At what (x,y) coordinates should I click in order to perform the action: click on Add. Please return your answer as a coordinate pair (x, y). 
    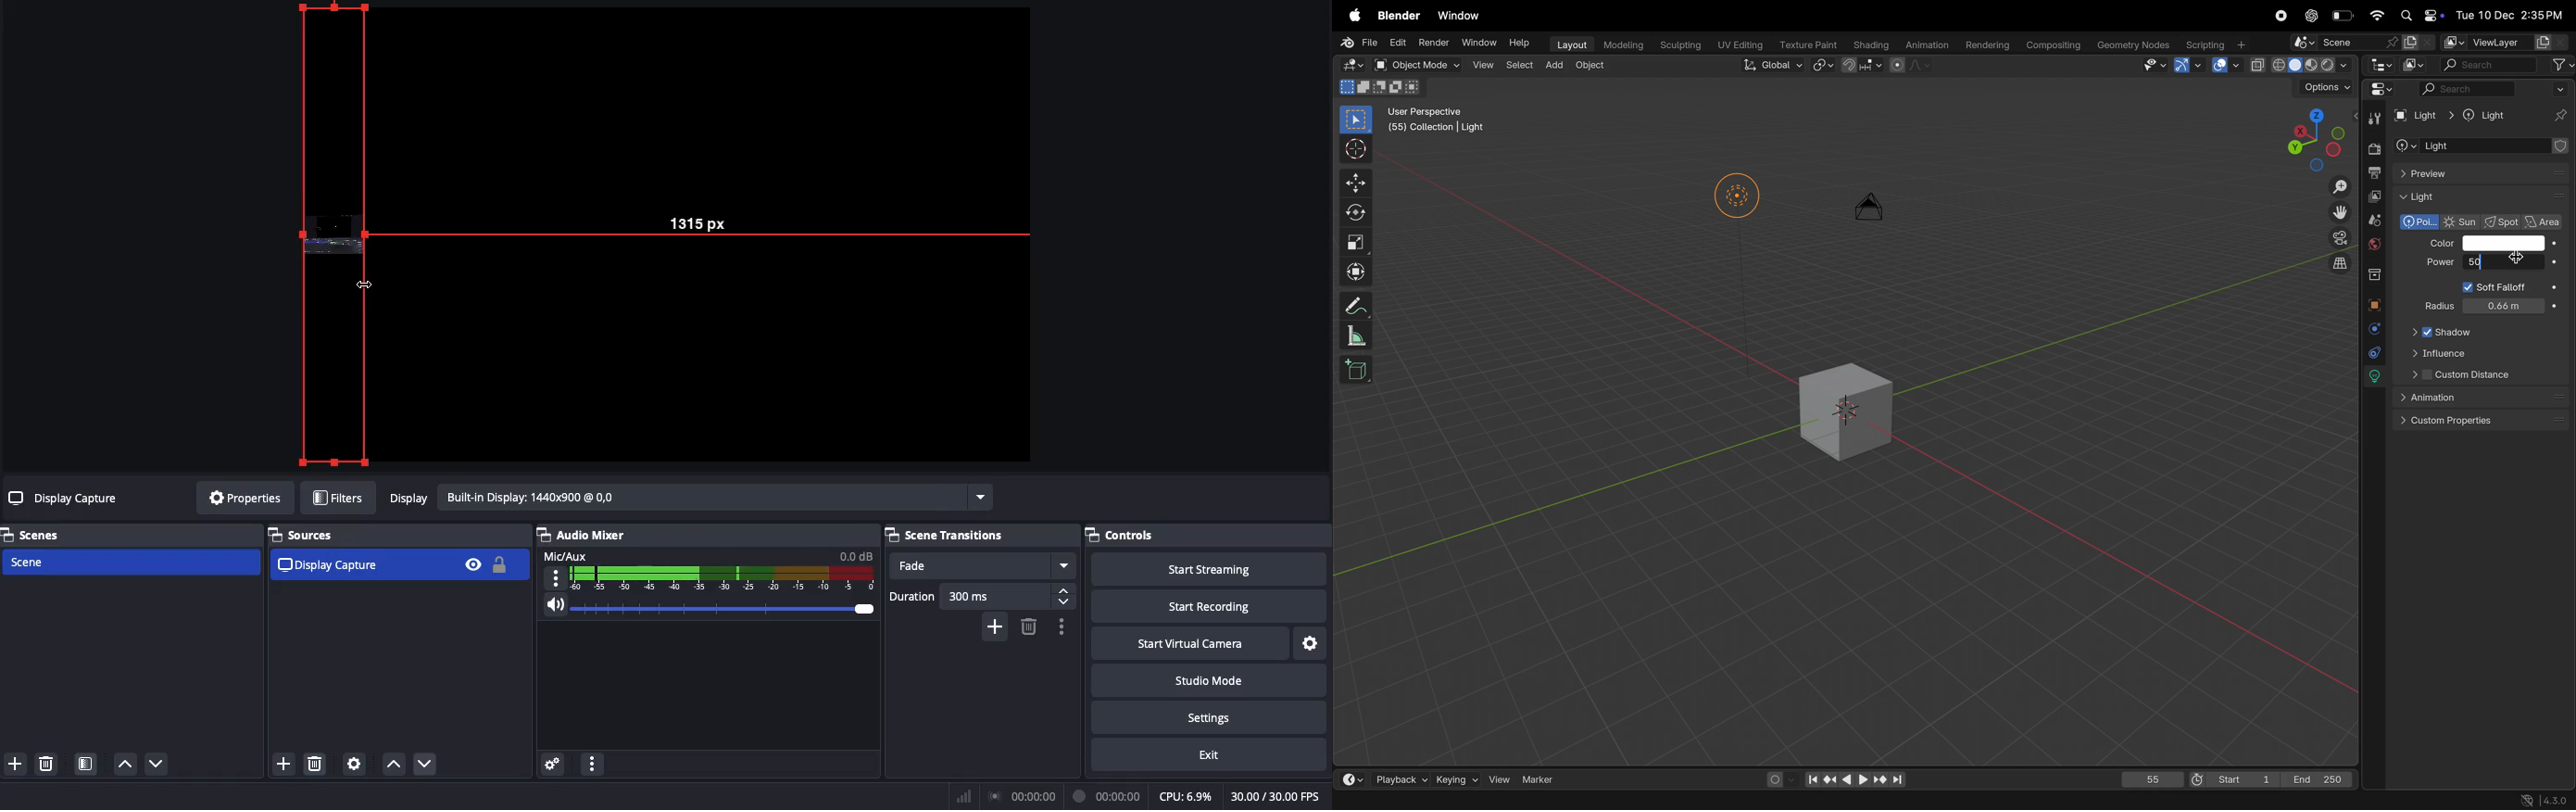
    Looking at the image, I should click on (997, 626).